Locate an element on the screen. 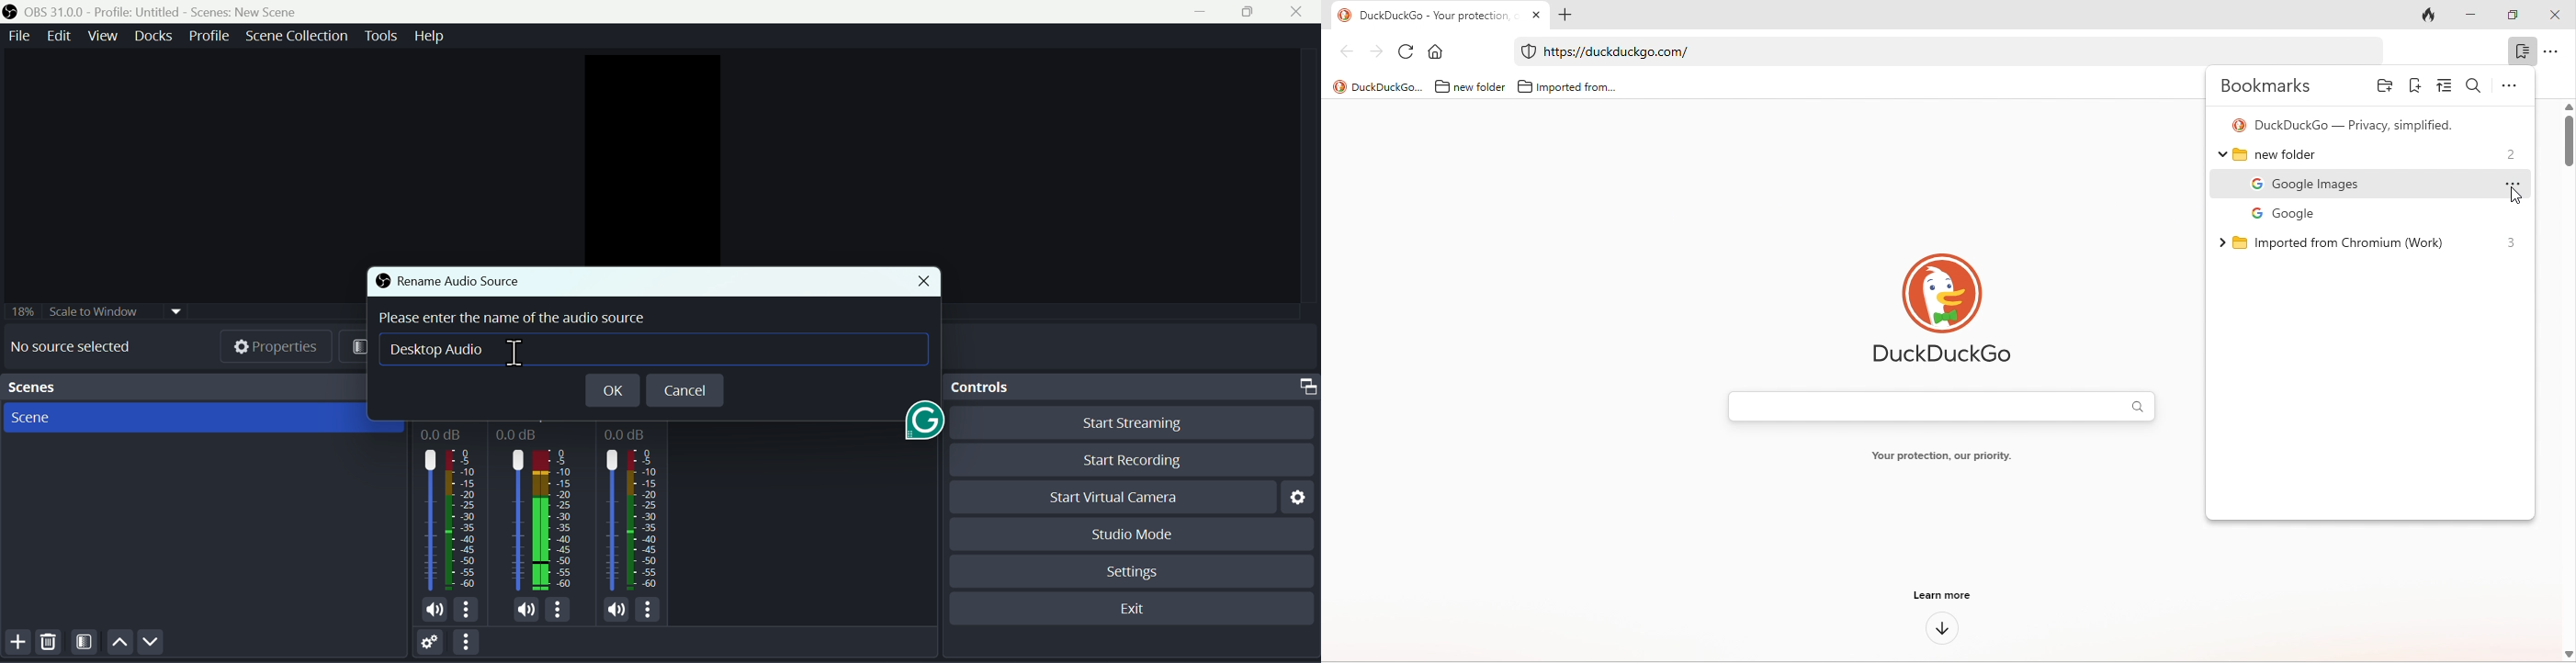 Image resolution: width=2576 pixels, height=672 pixels. options is located at coordinates (467, 642).